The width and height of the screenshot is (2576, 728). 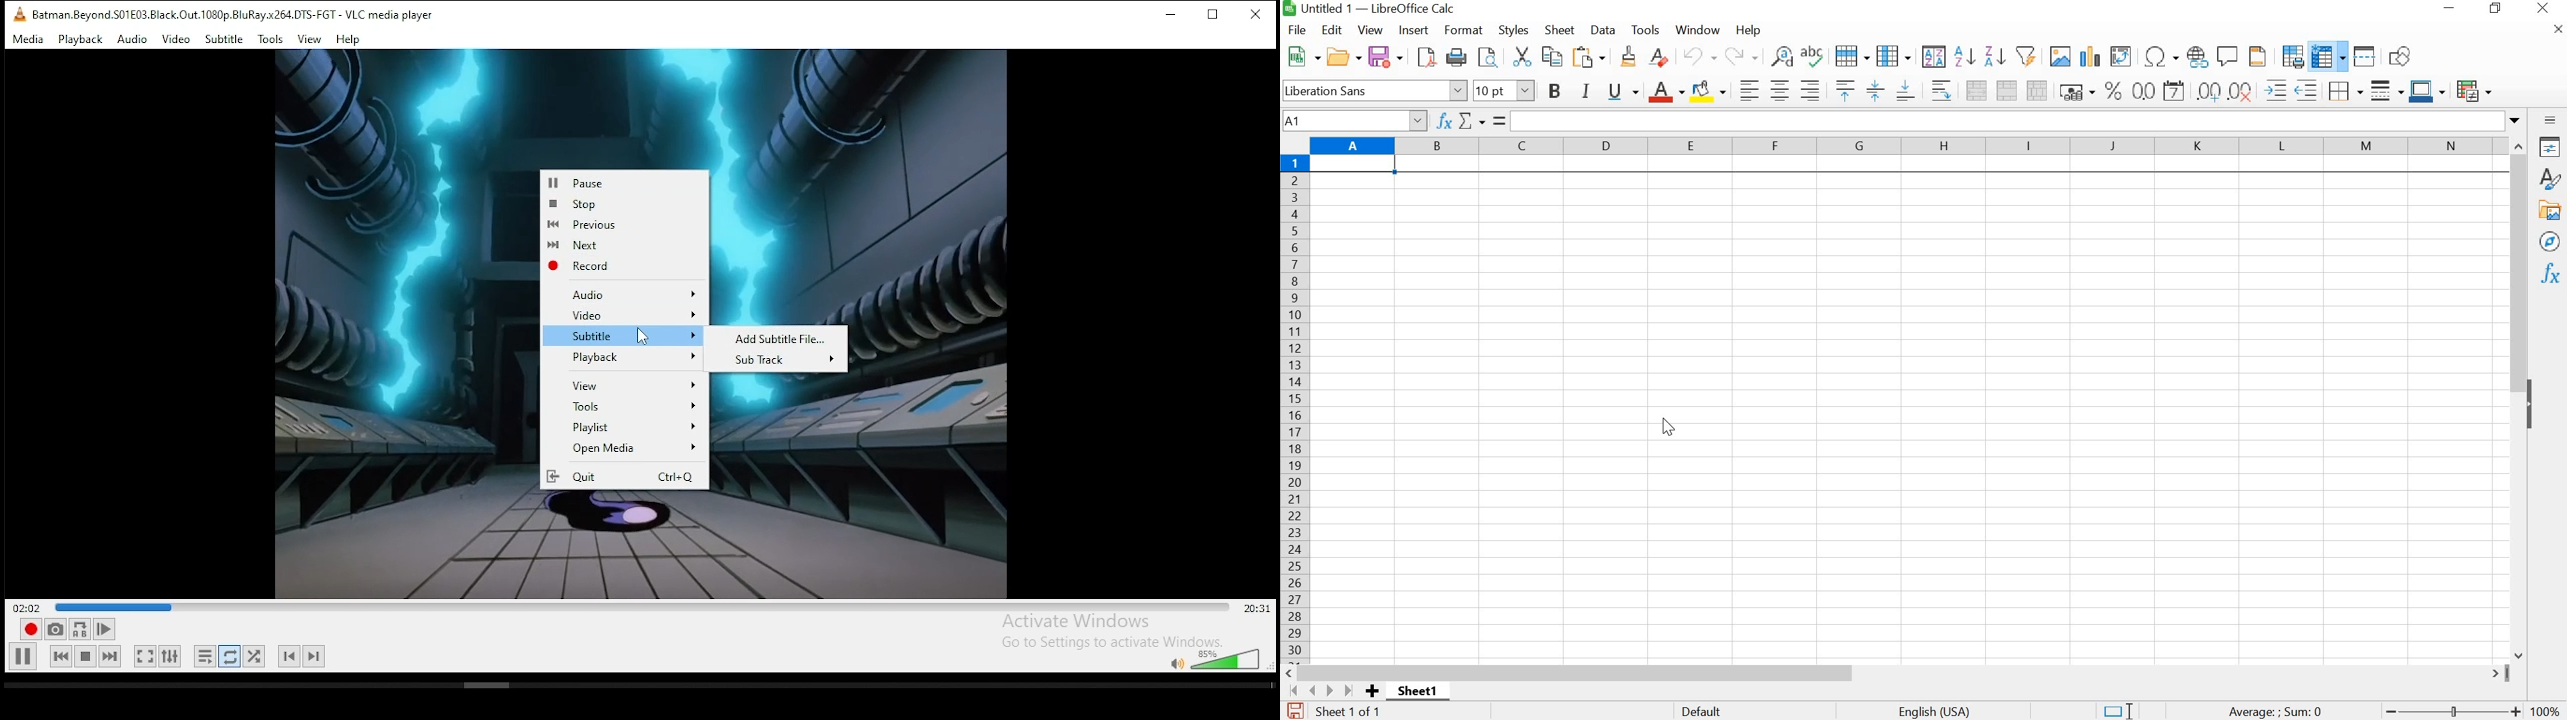 What do you see at coordinates (1256, 13) in the screenshot?
I see `close window` at bounding box center [1256, 13].